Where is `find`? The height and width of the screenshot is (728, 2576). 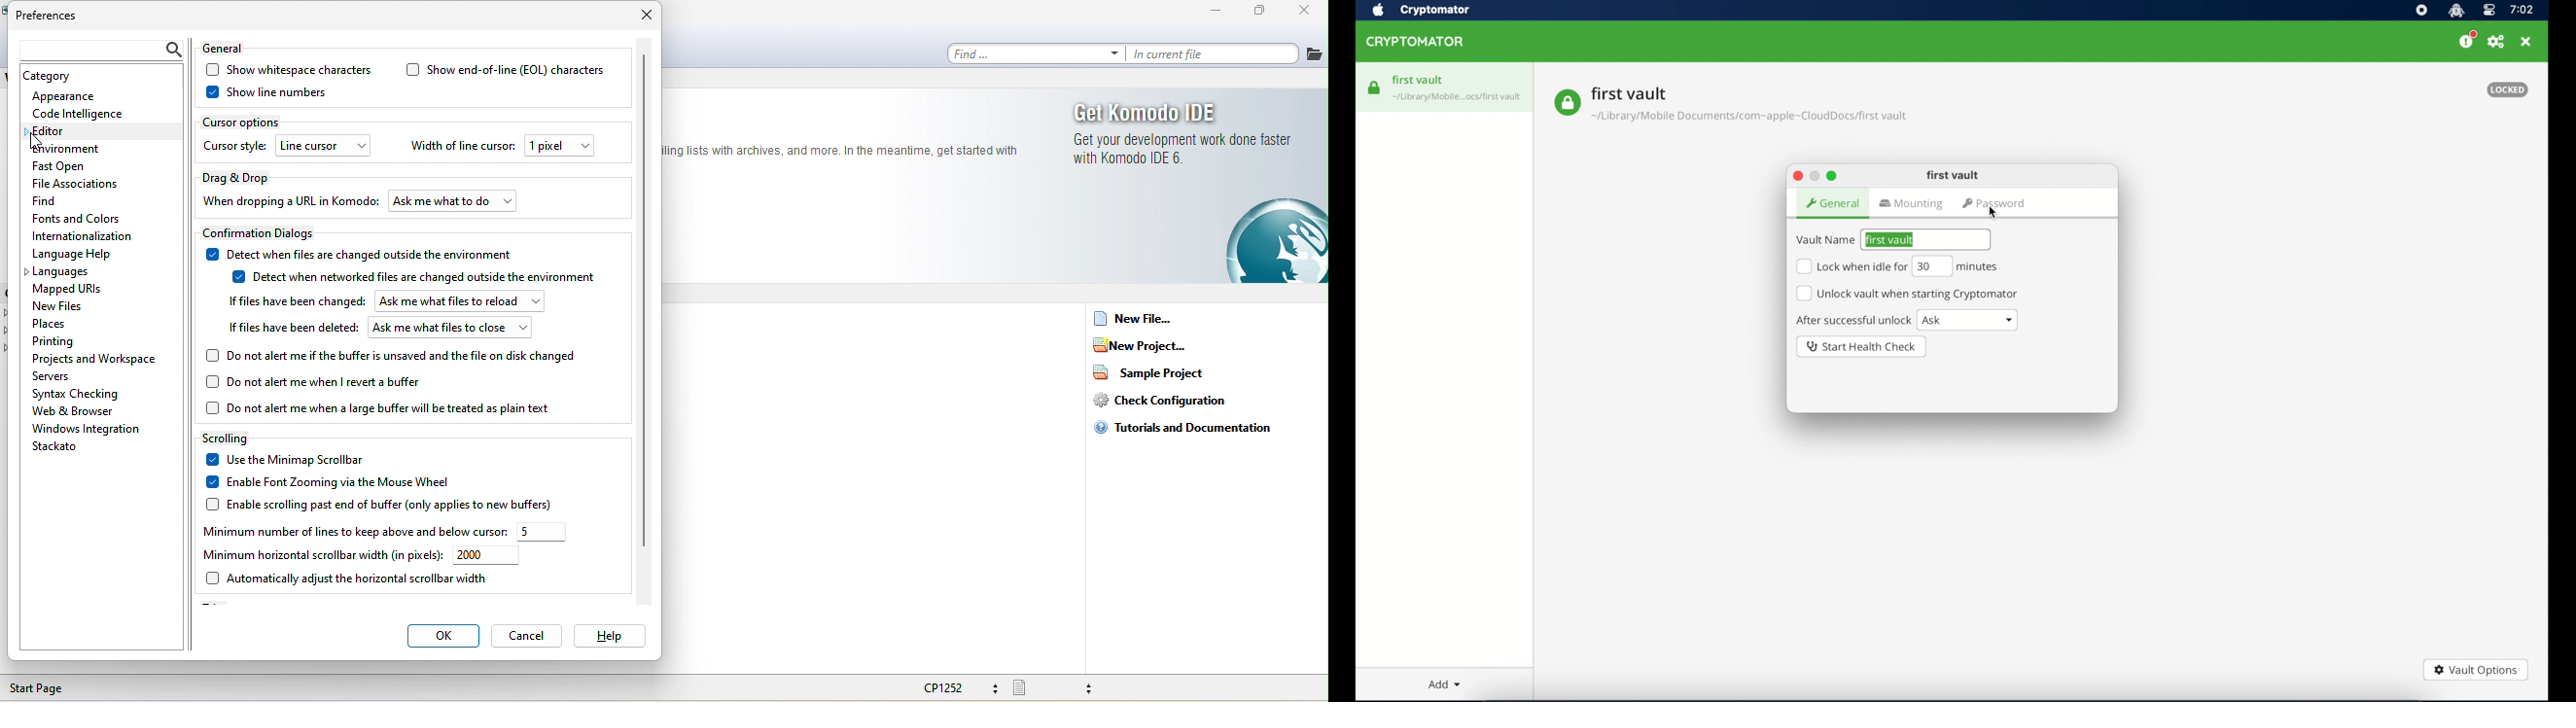
find is located at coordinates (60, 199).